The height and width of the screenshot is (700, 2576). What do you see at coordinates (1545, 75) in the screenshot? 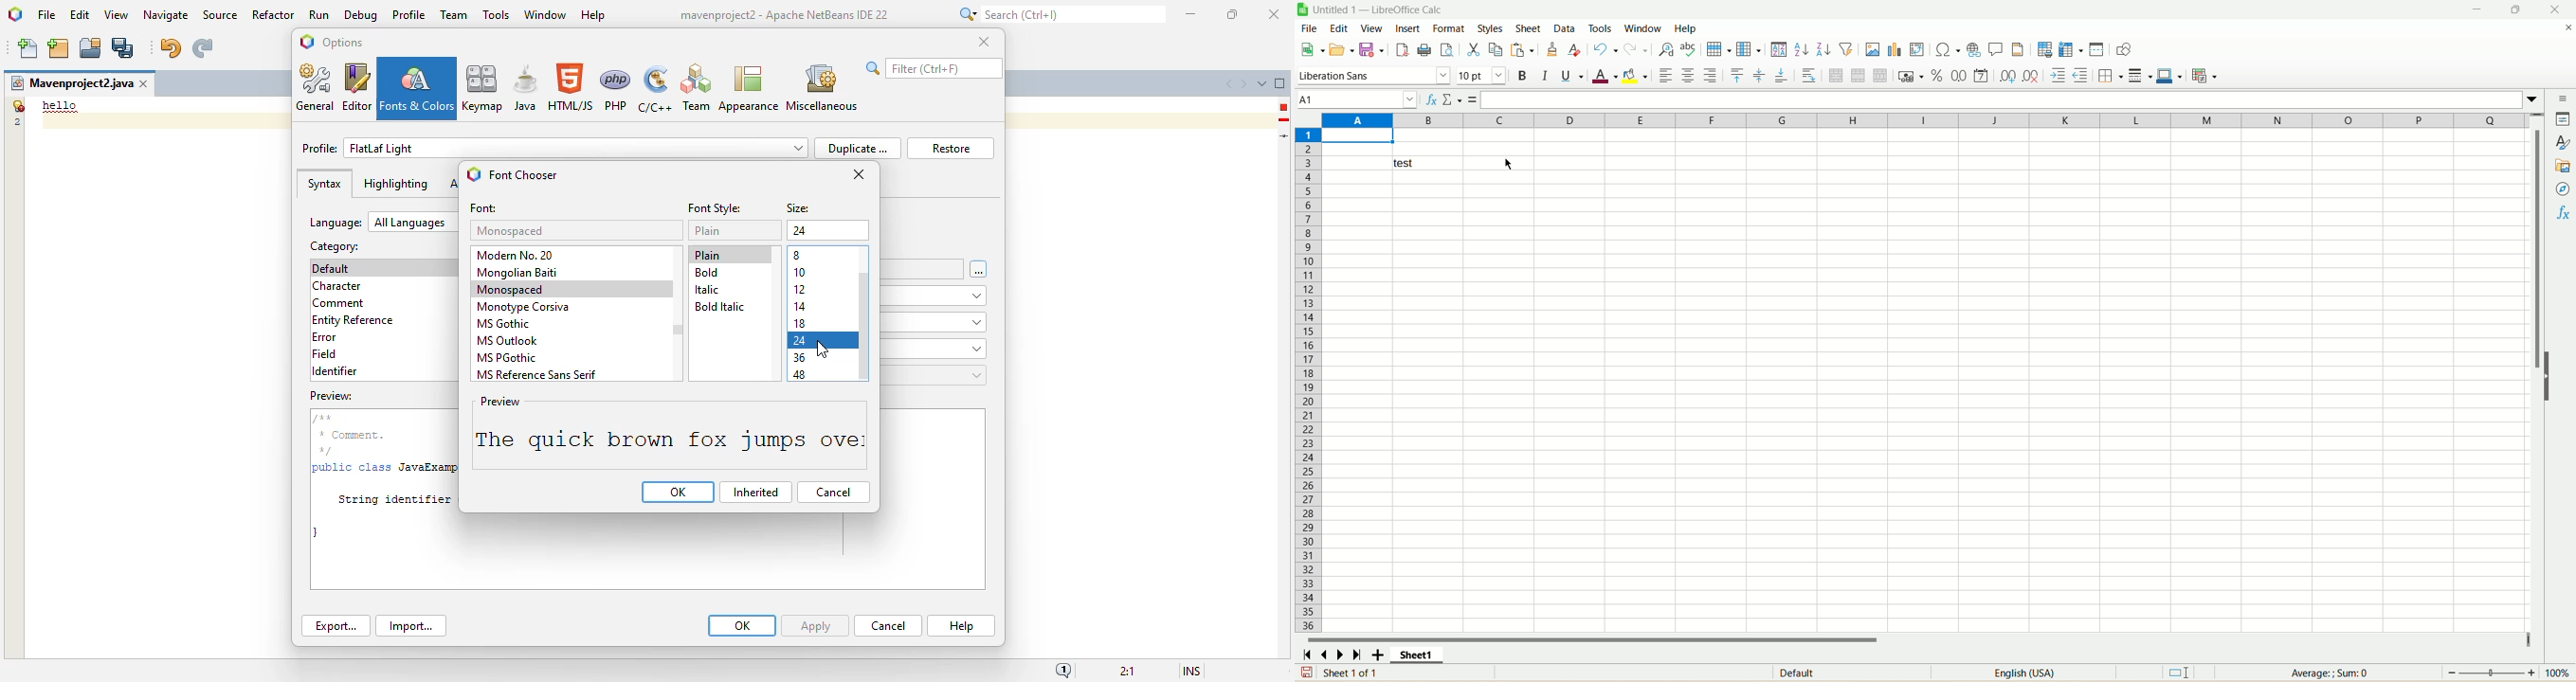
I see `italic` at bounding box center [1545, 75].